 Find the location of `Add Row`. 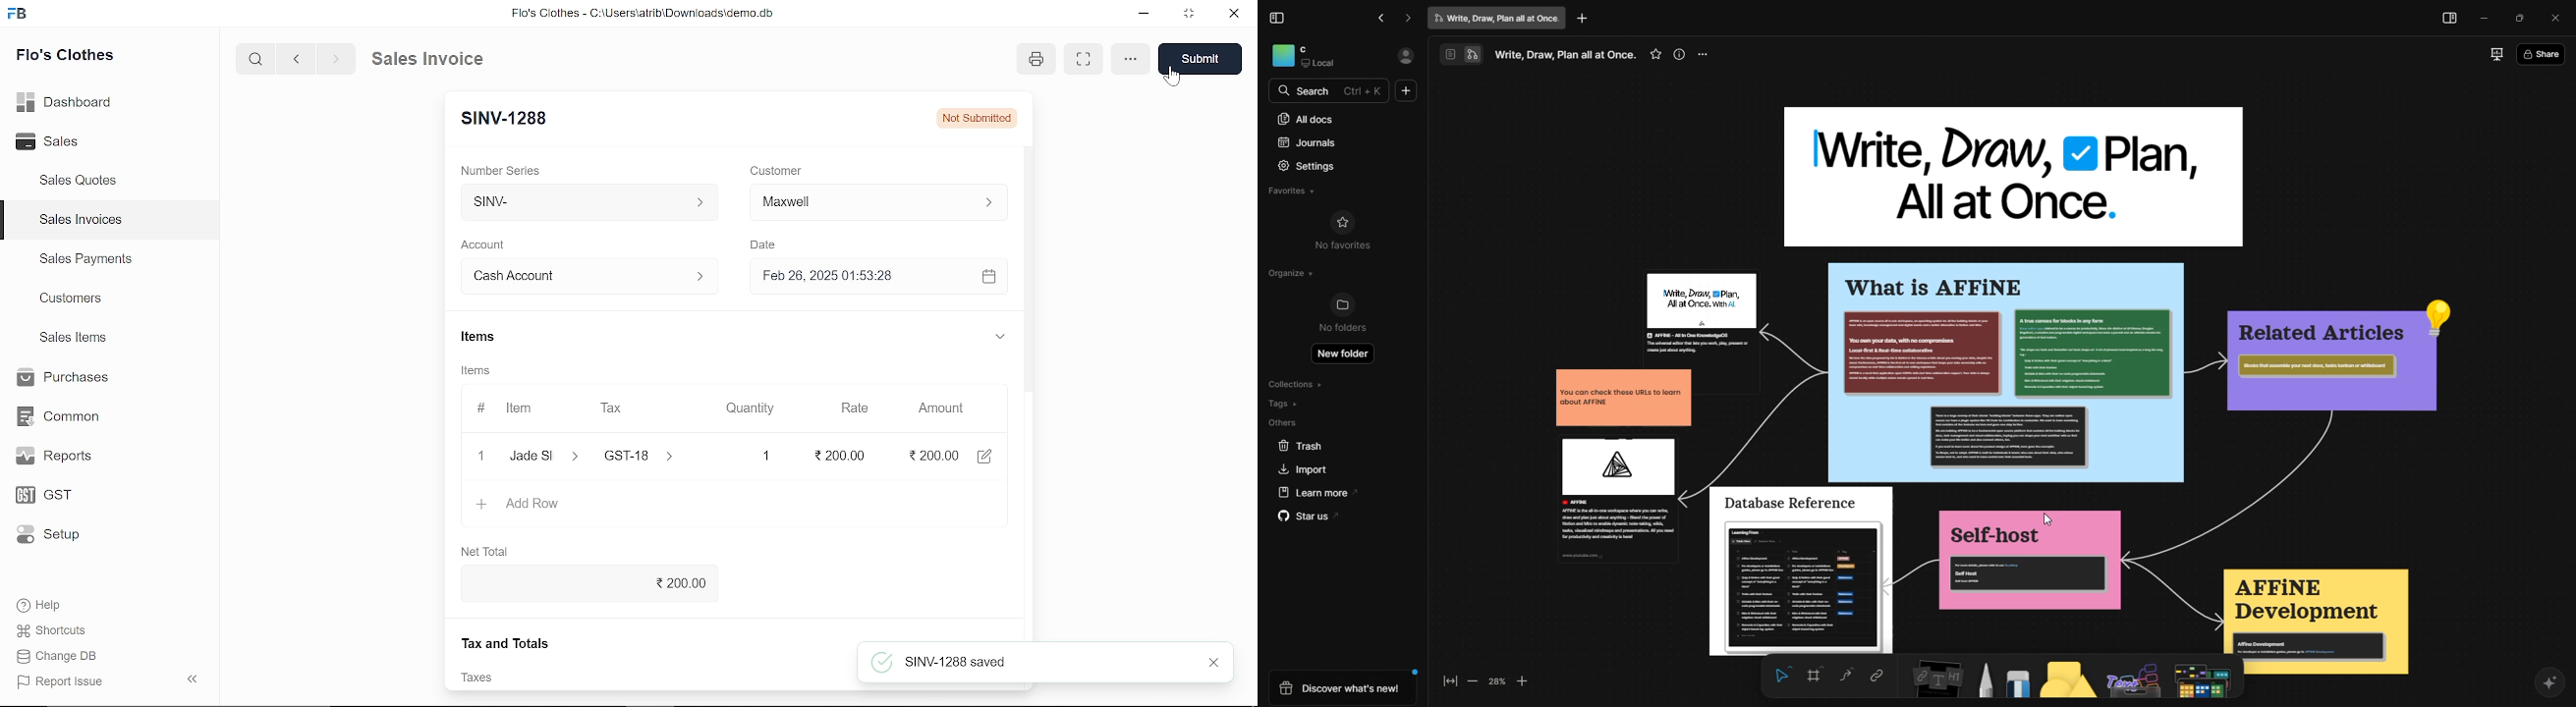

Add Row is located at coordinates (520, 505).